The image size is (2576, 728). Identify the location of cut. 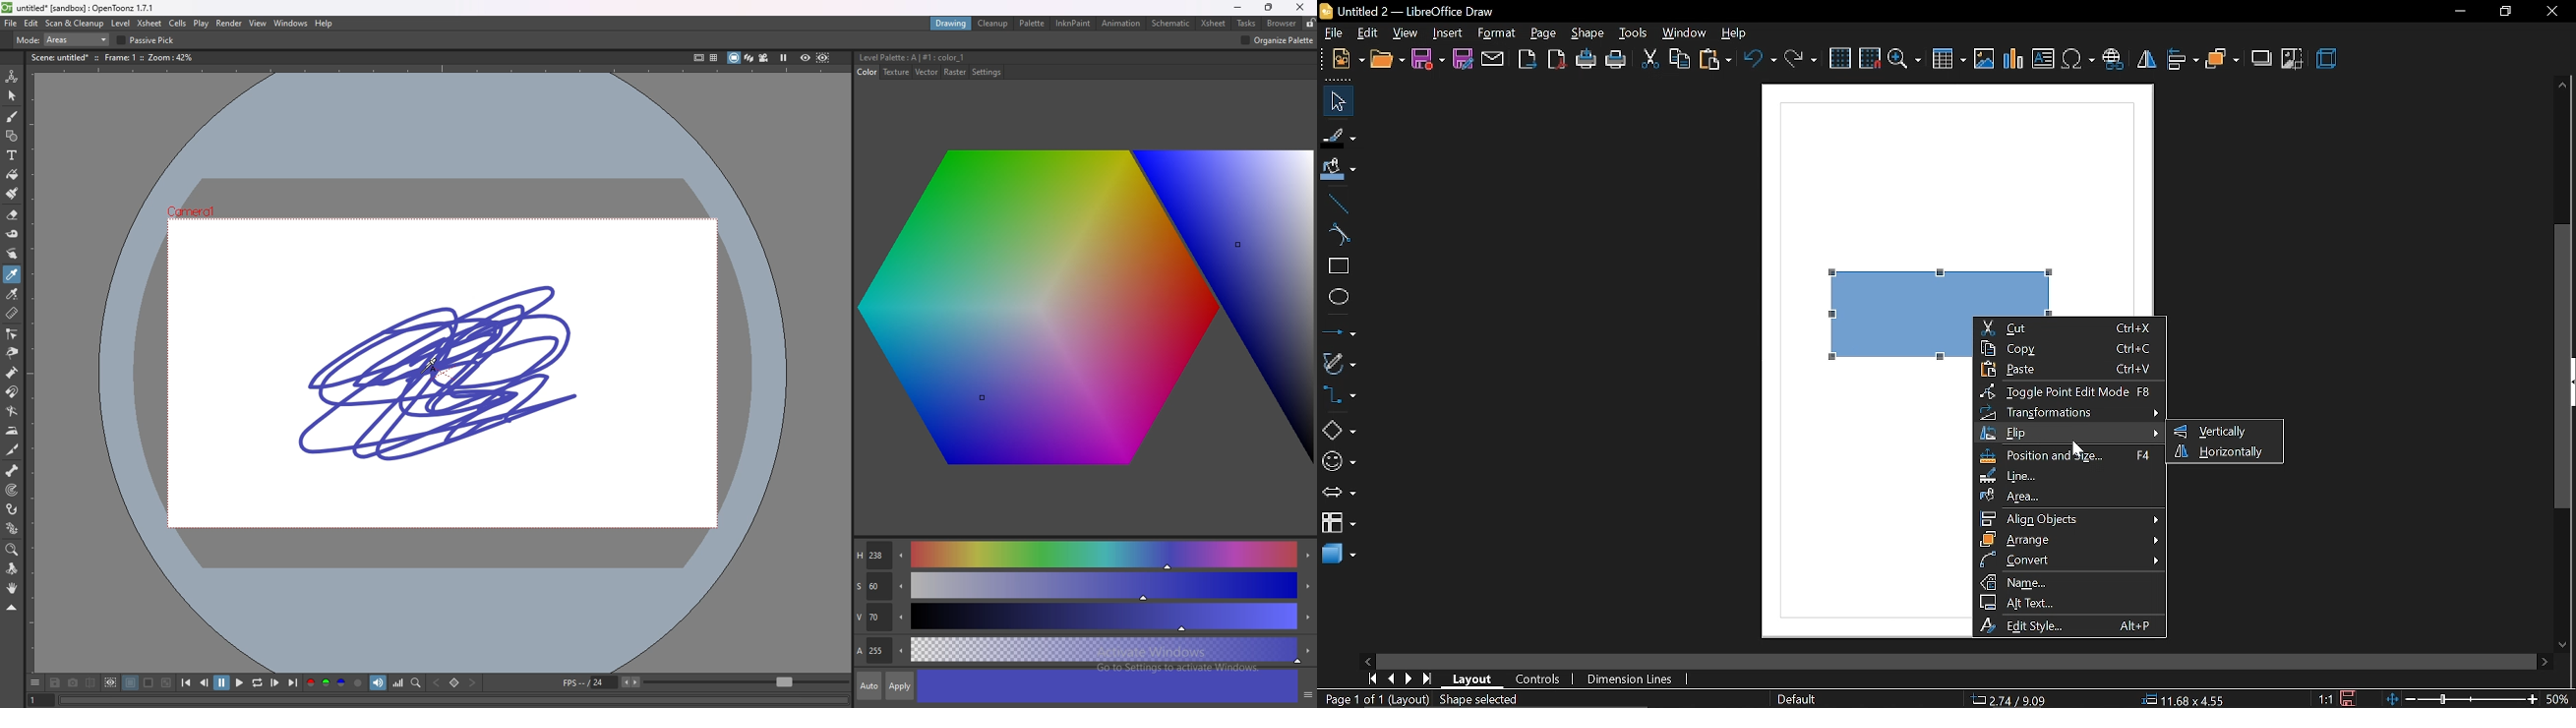
(1649, 60).